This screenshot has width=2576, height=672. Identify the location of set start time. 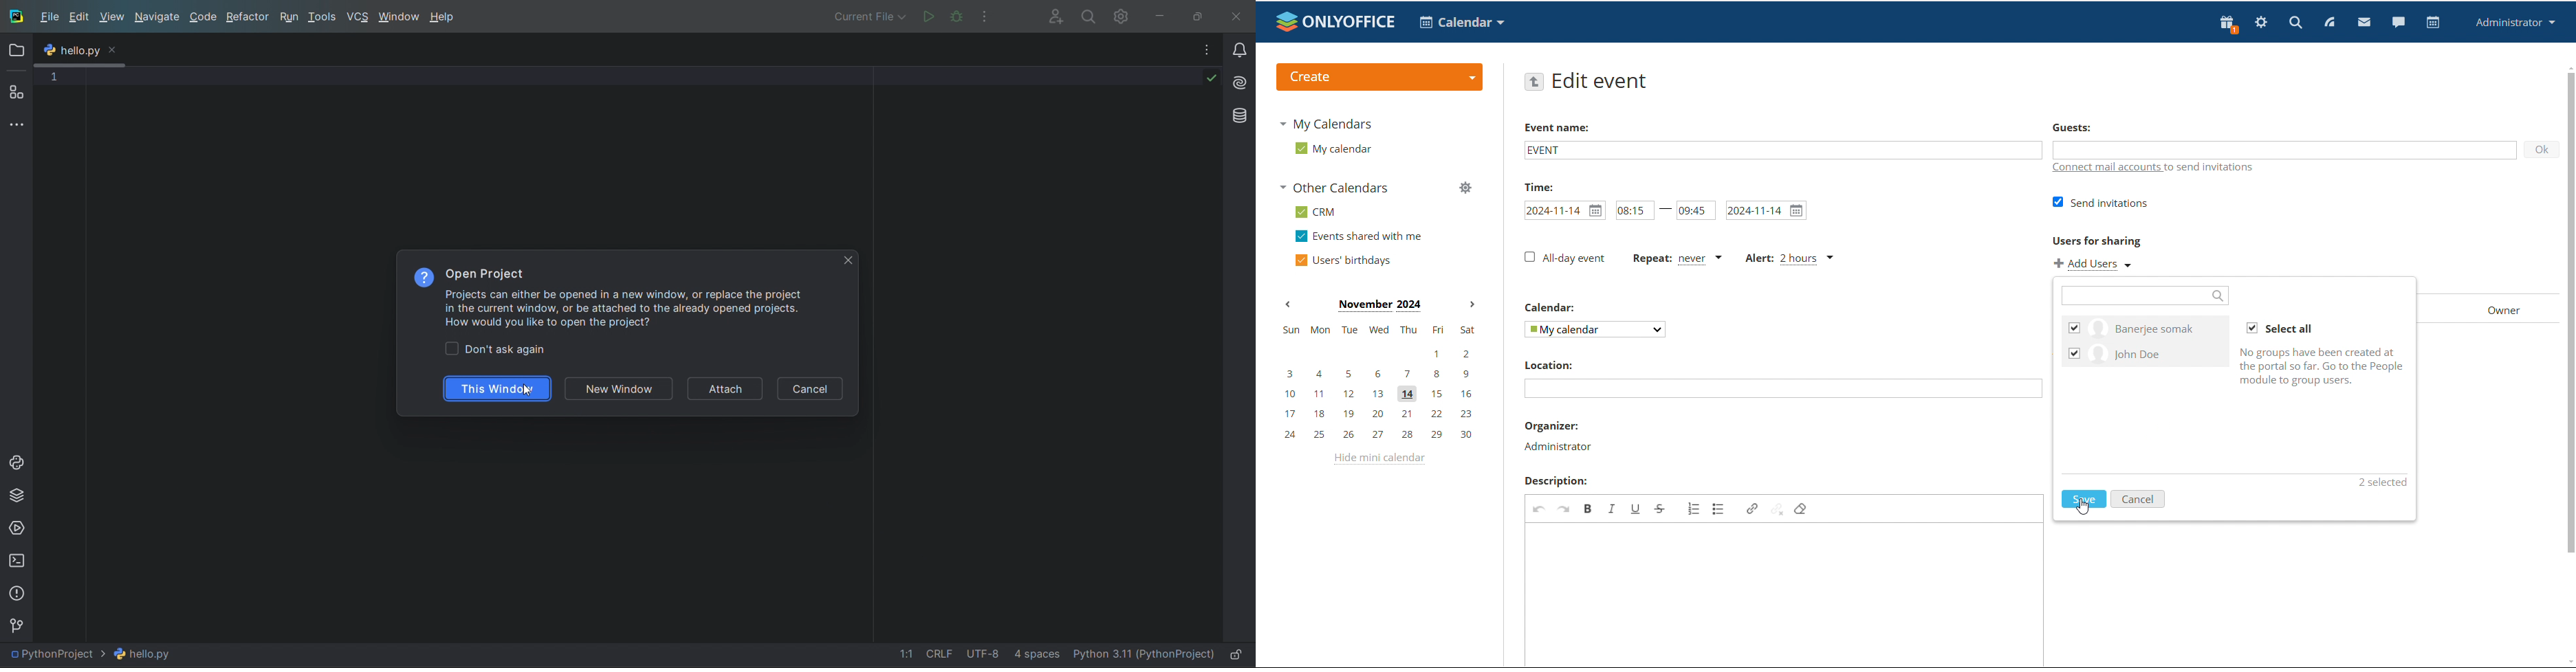
(1635, 210).